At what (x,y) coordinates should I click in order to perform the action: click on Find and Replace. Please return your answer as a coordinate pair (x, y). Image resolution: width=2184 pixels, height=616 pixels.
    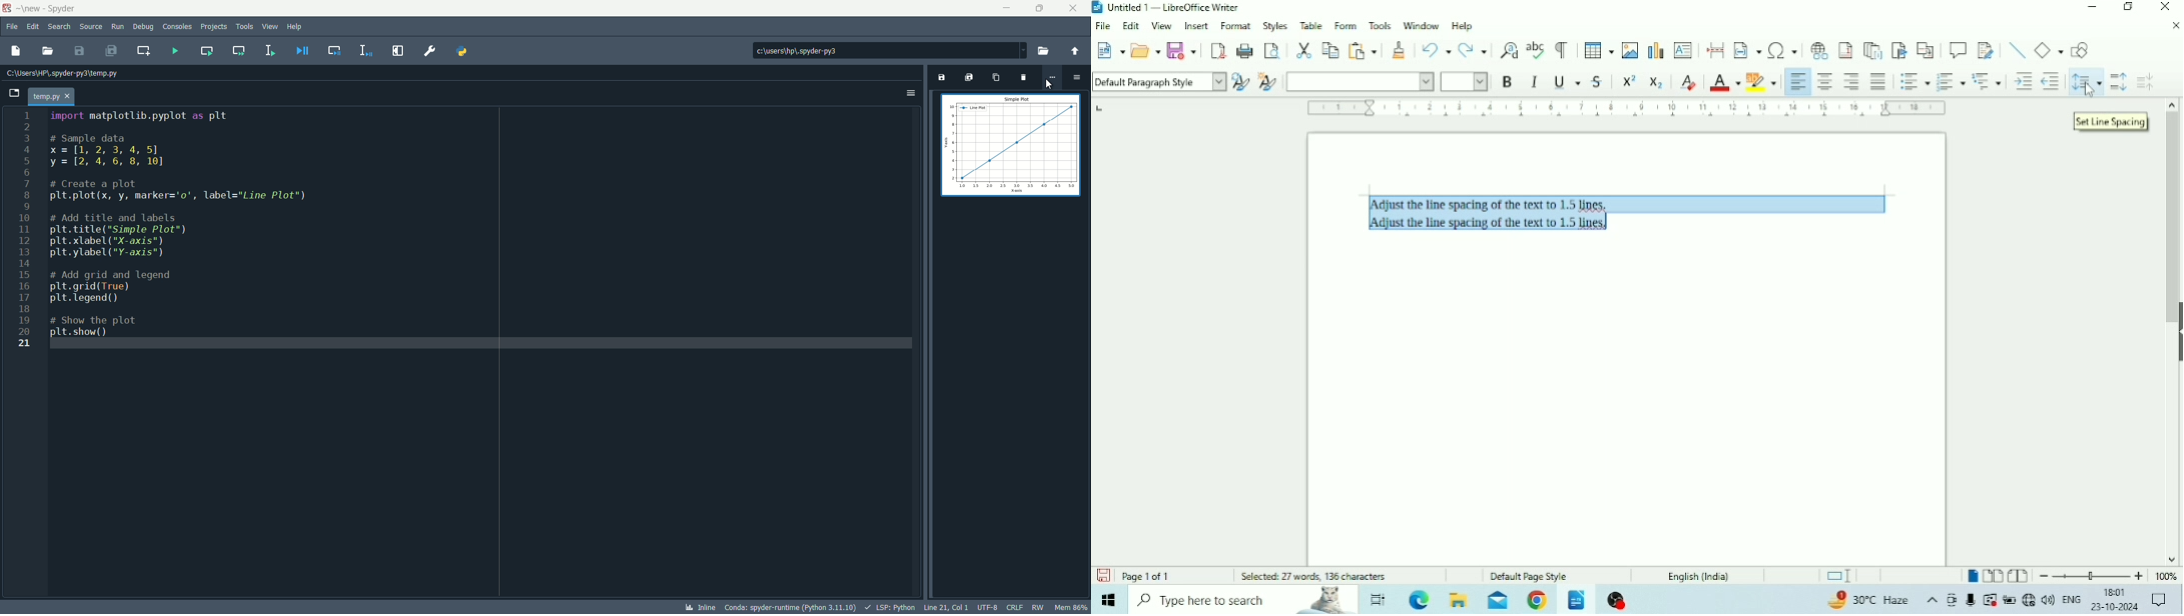
    Looking at the image, I should click on (1508, 49).